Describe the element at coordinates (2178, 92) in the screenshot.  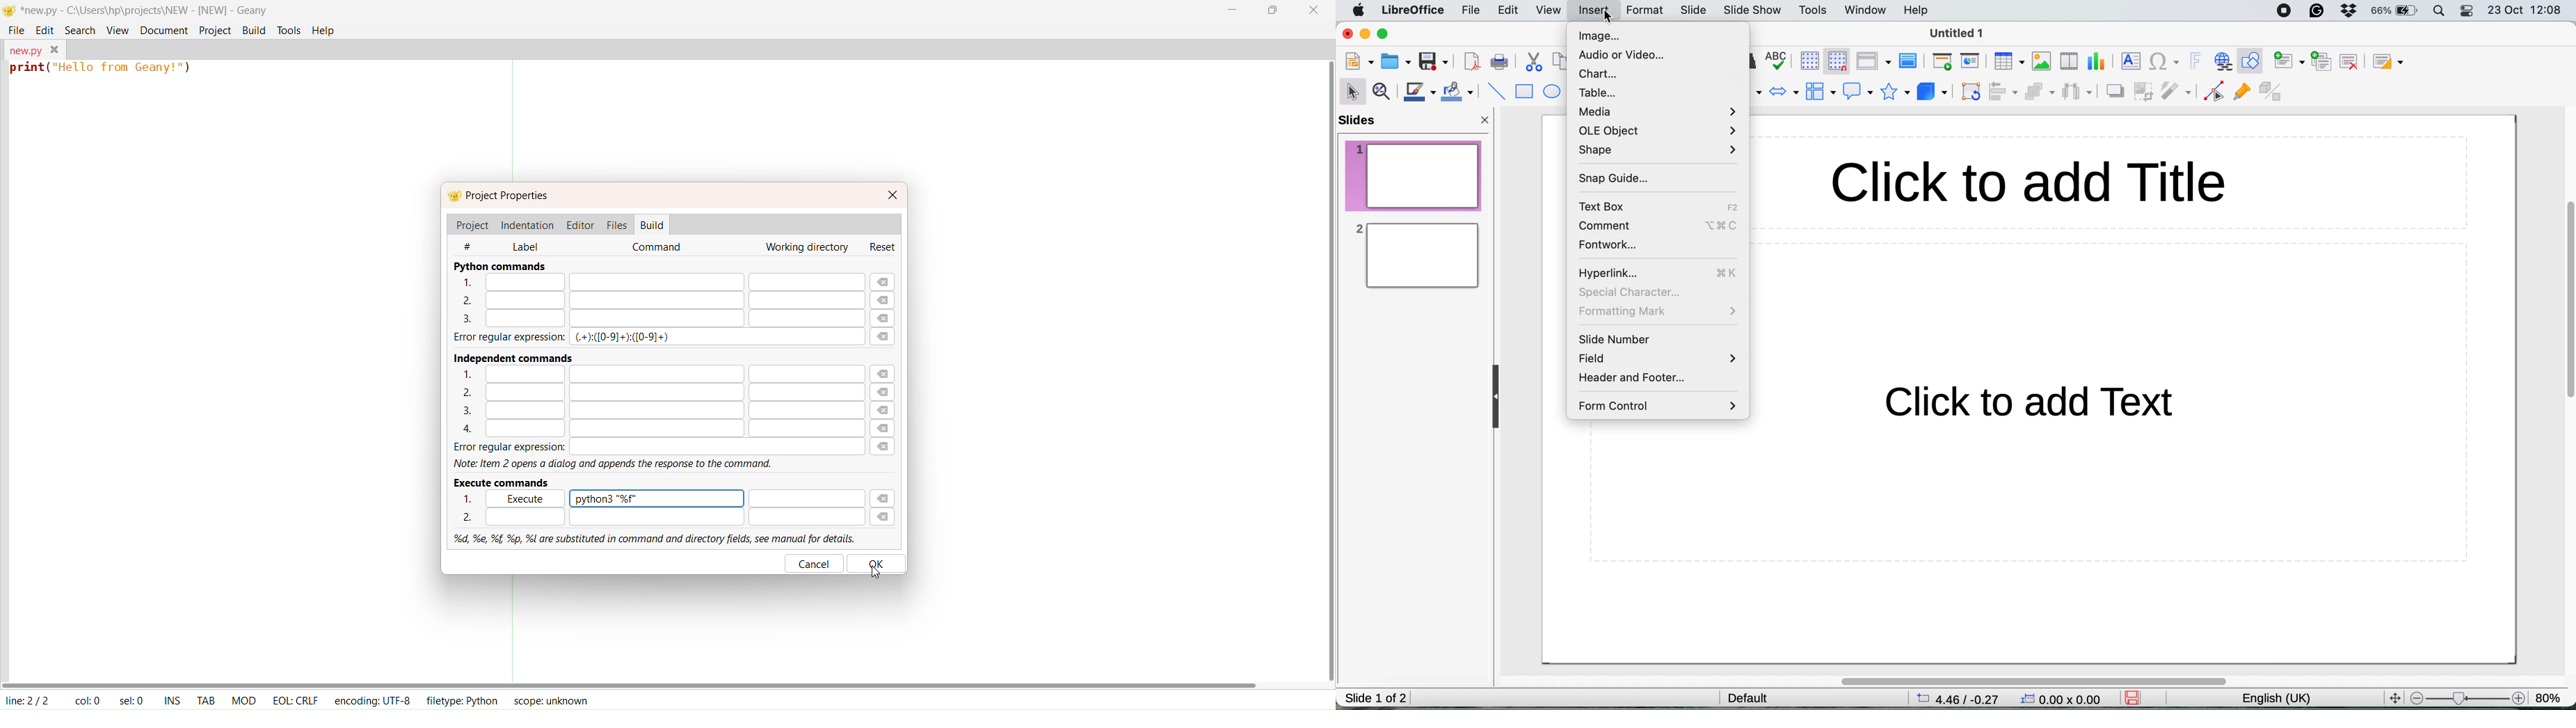
I see `filter` at that location.